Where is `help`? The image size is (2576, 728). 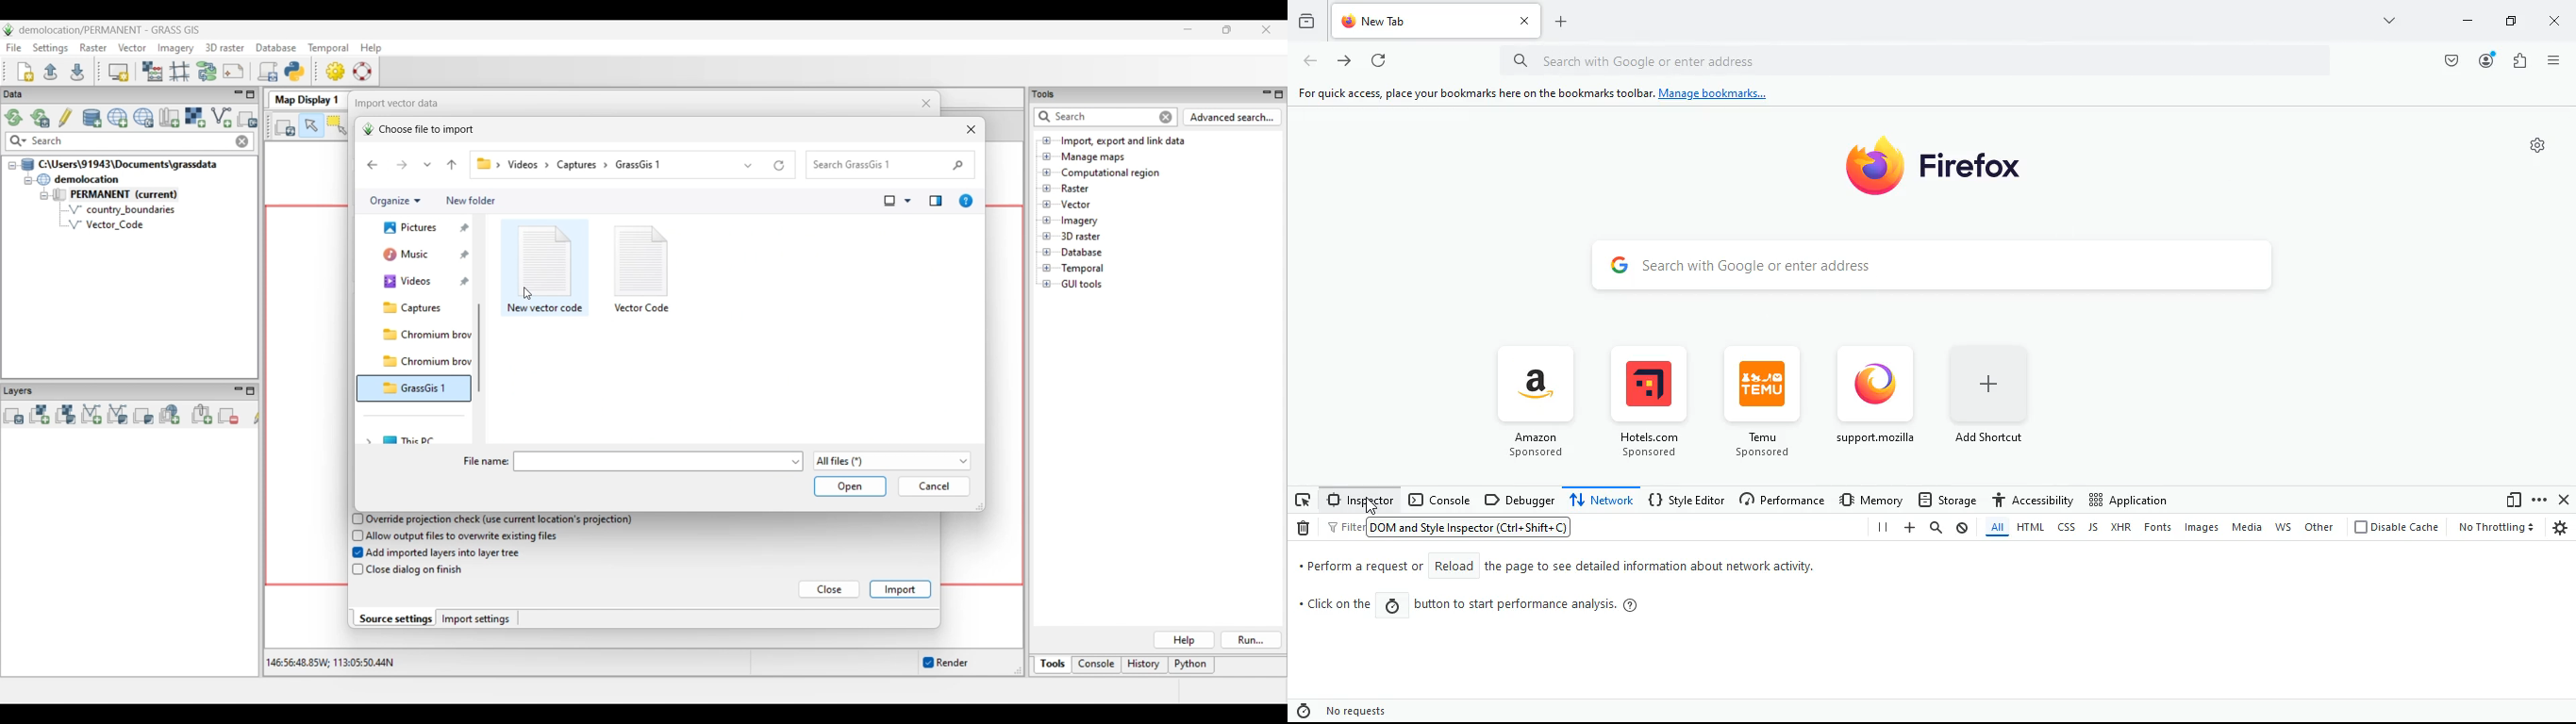 help is located at coordinates (1635, 605).